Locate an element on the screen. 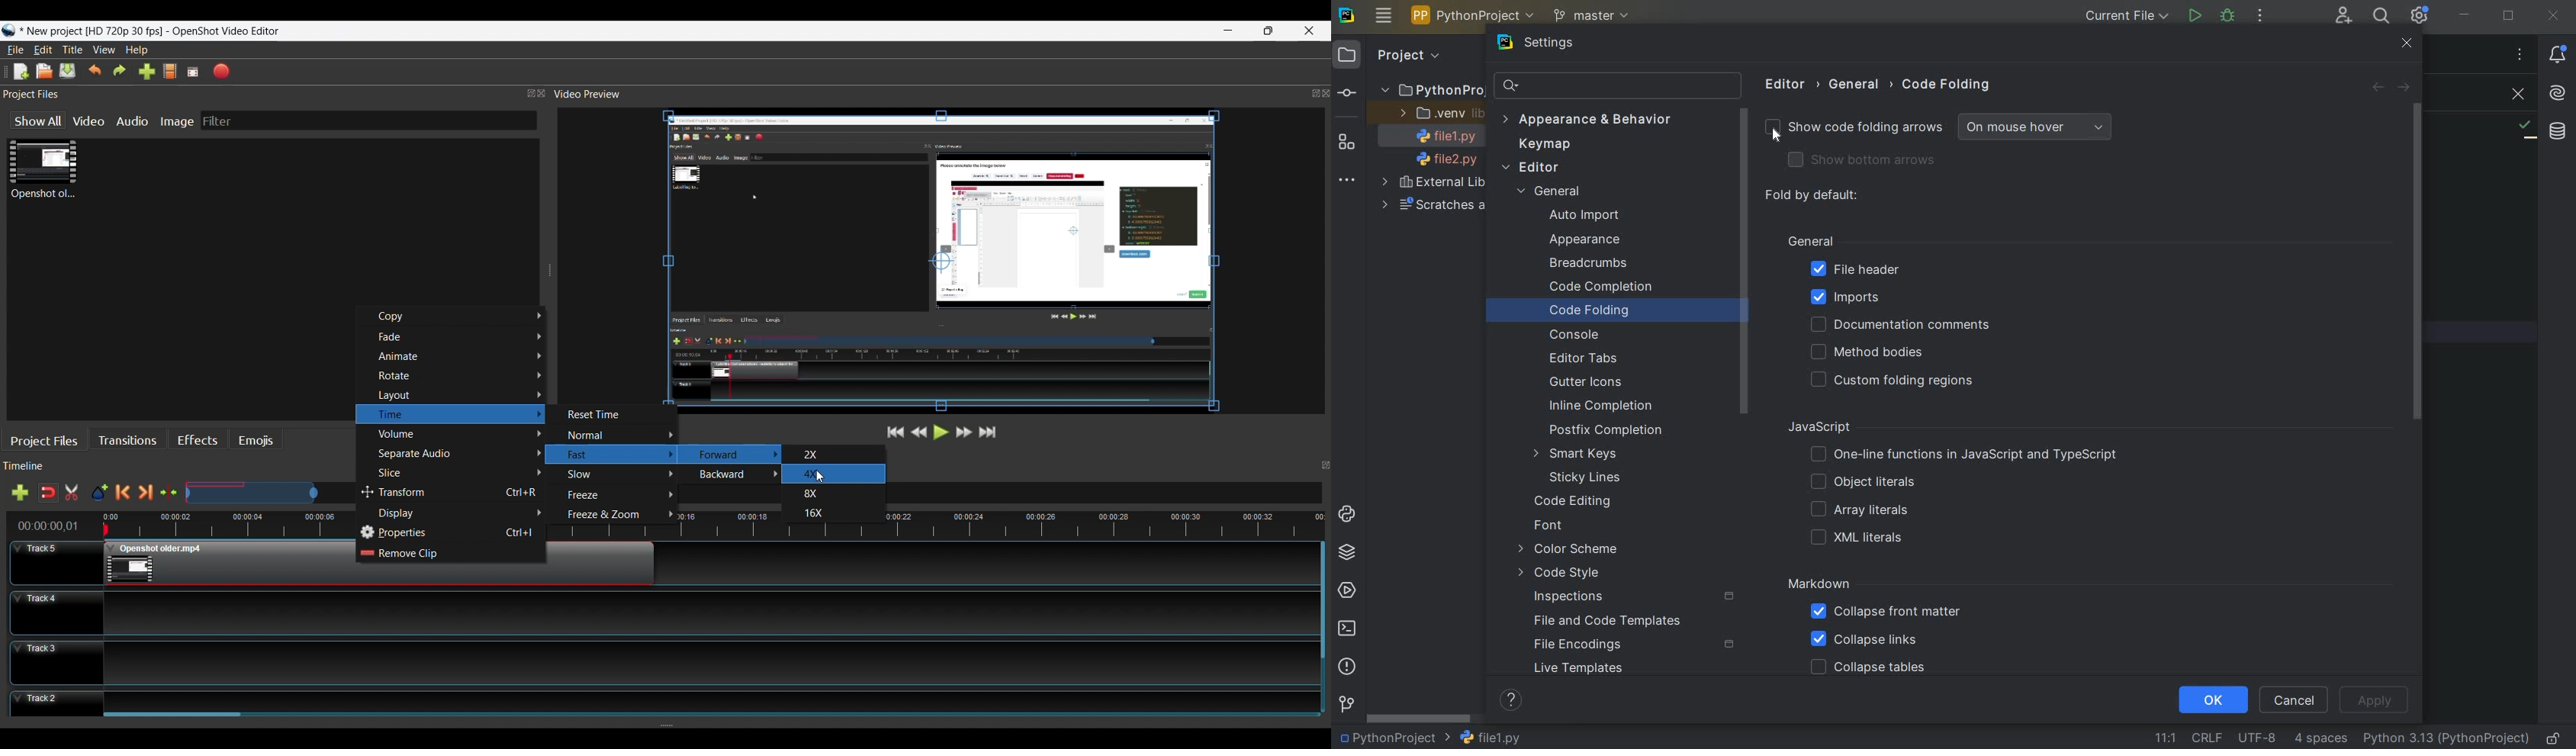 This screenshot has height=756, width=2576. GO TO LINE is located at coordinates (2163, 736).